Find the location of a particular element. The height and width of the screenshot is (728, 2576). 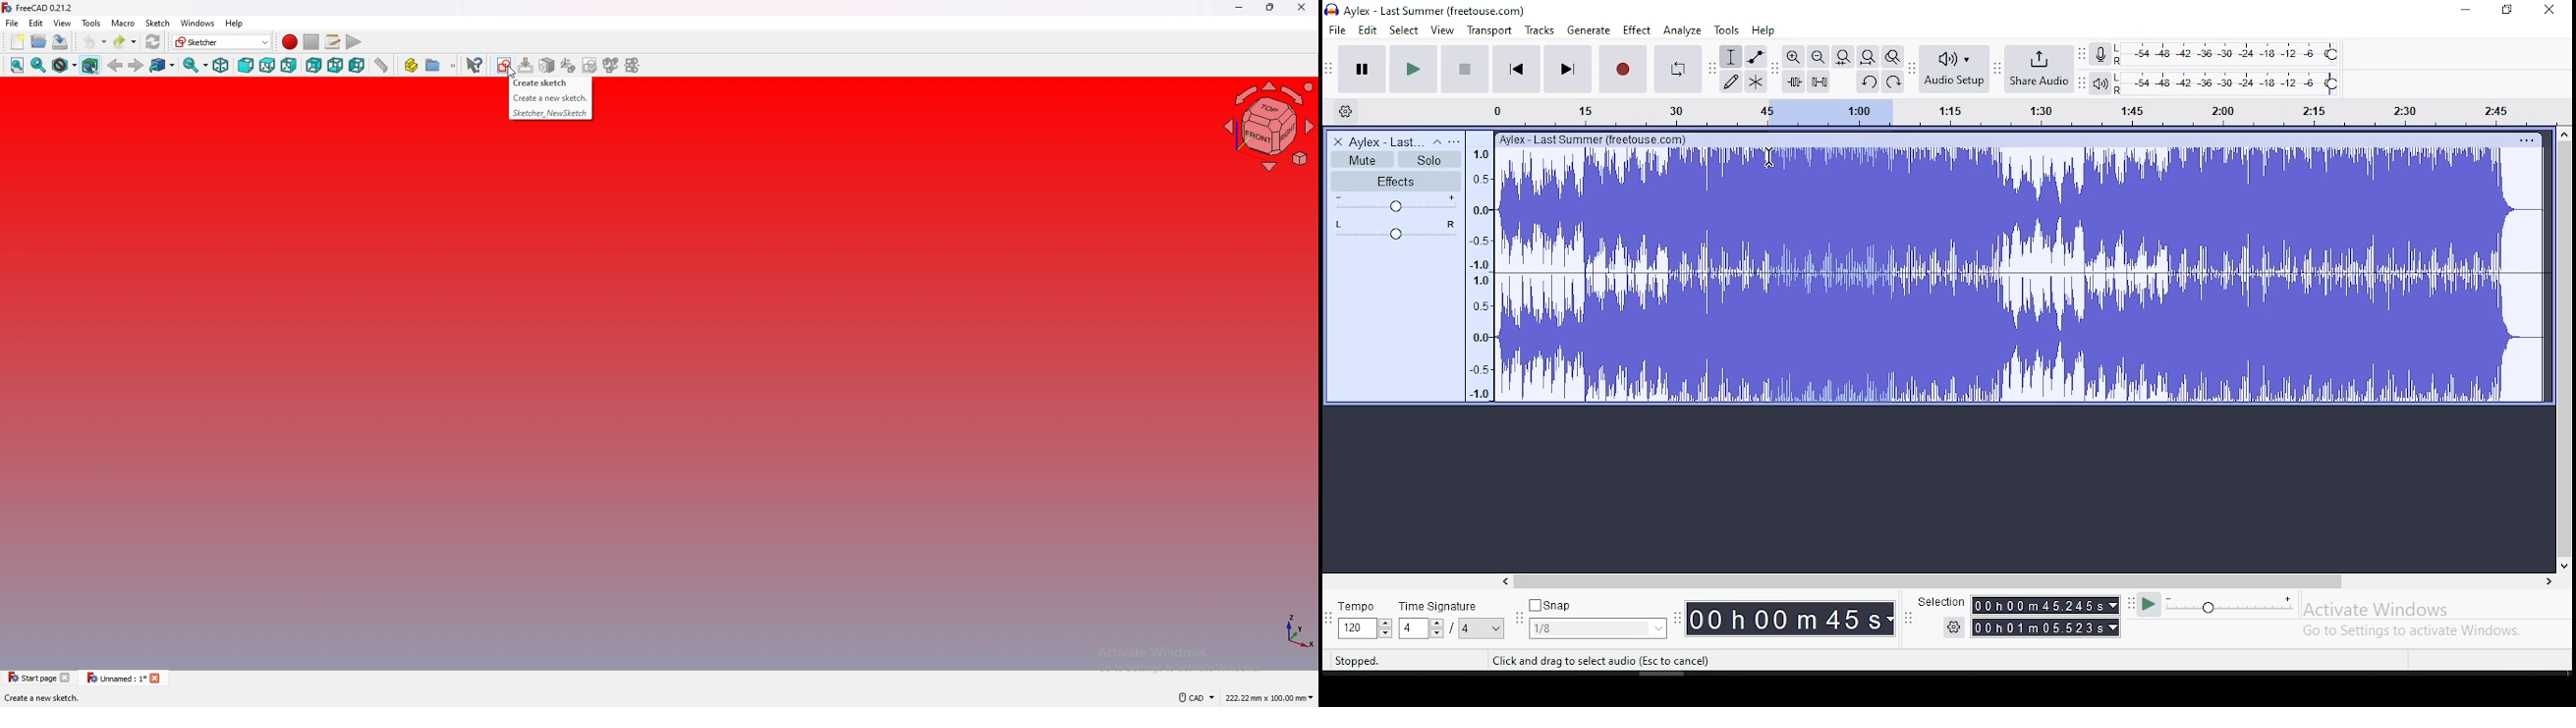

zoom in is located at coordinates (1793, 57).